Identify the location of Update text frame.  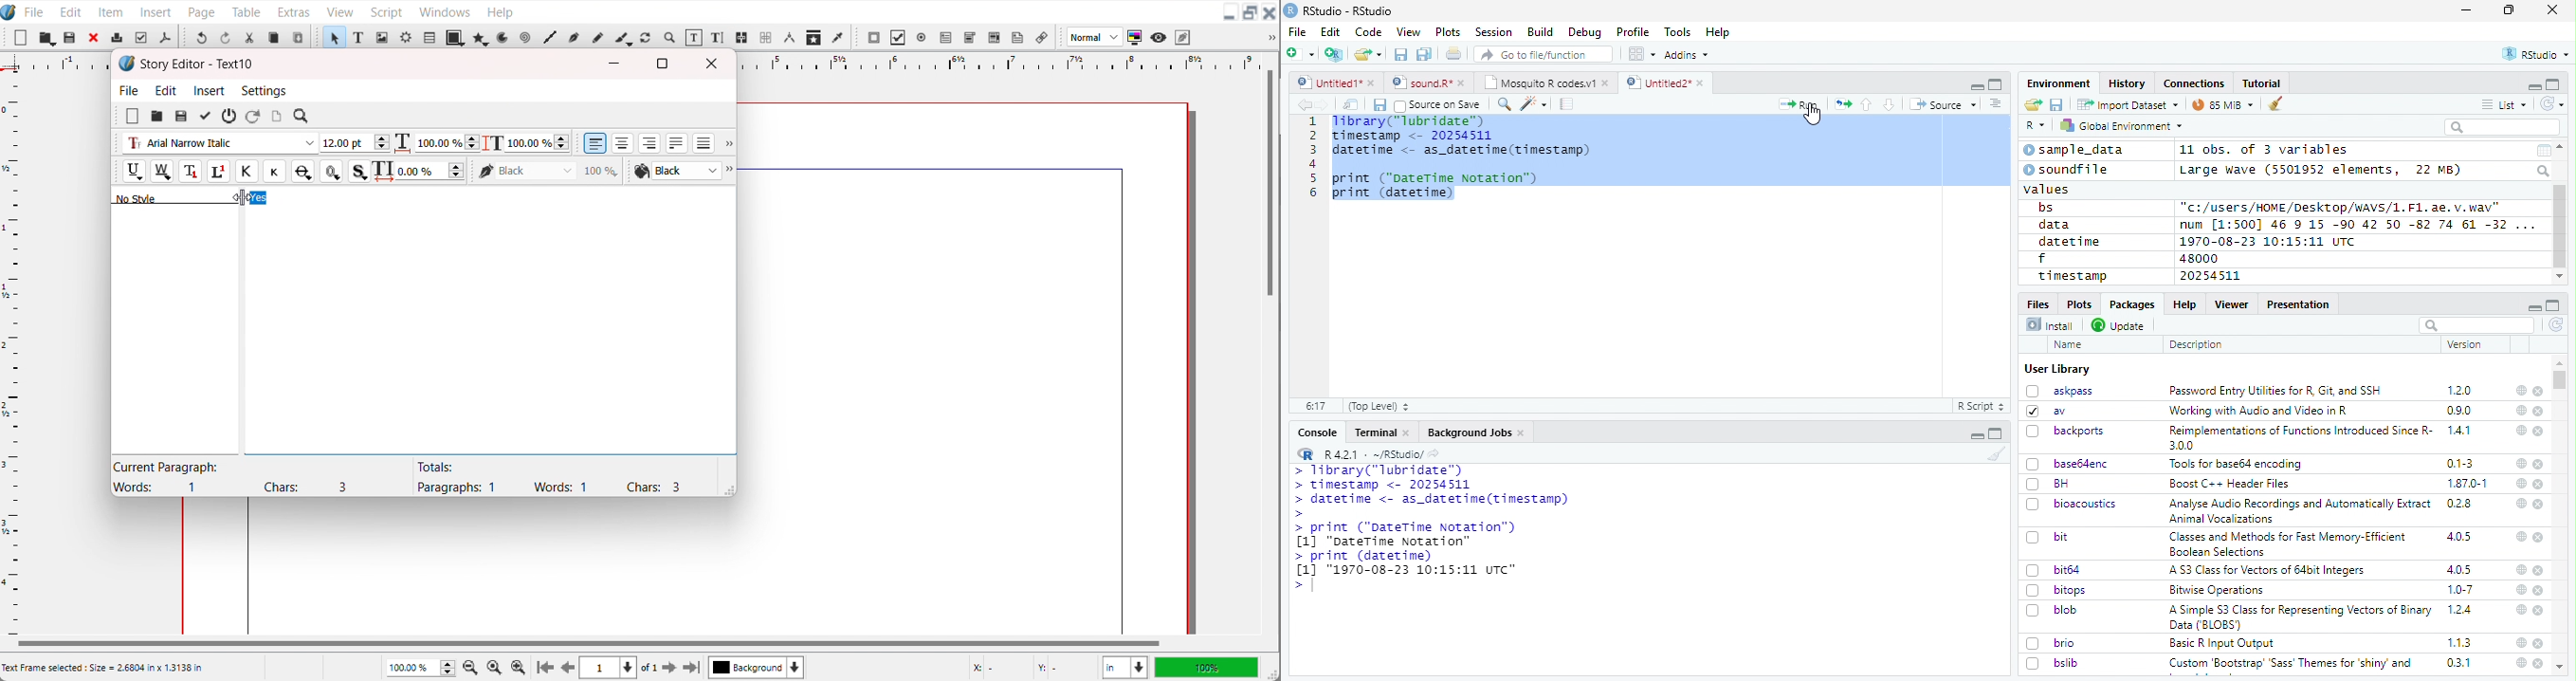
(276, 116).